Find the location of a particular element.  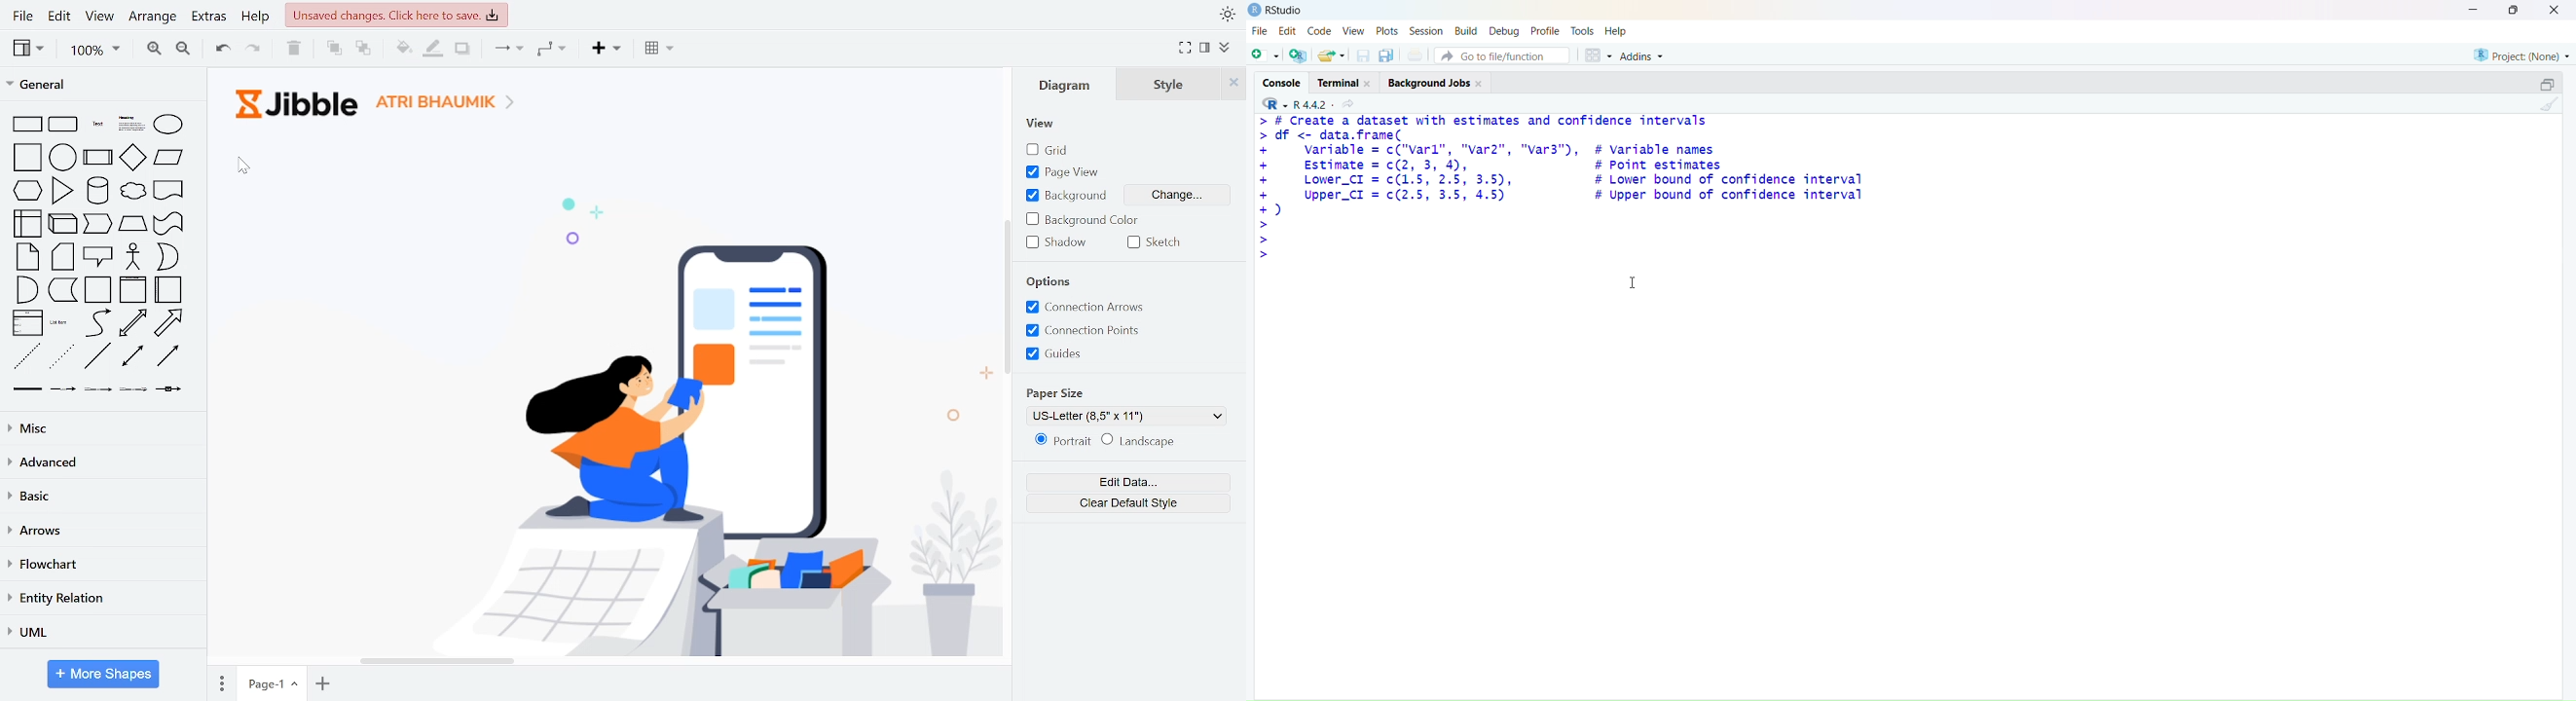

general shapes is located at coordinates (131, 255).